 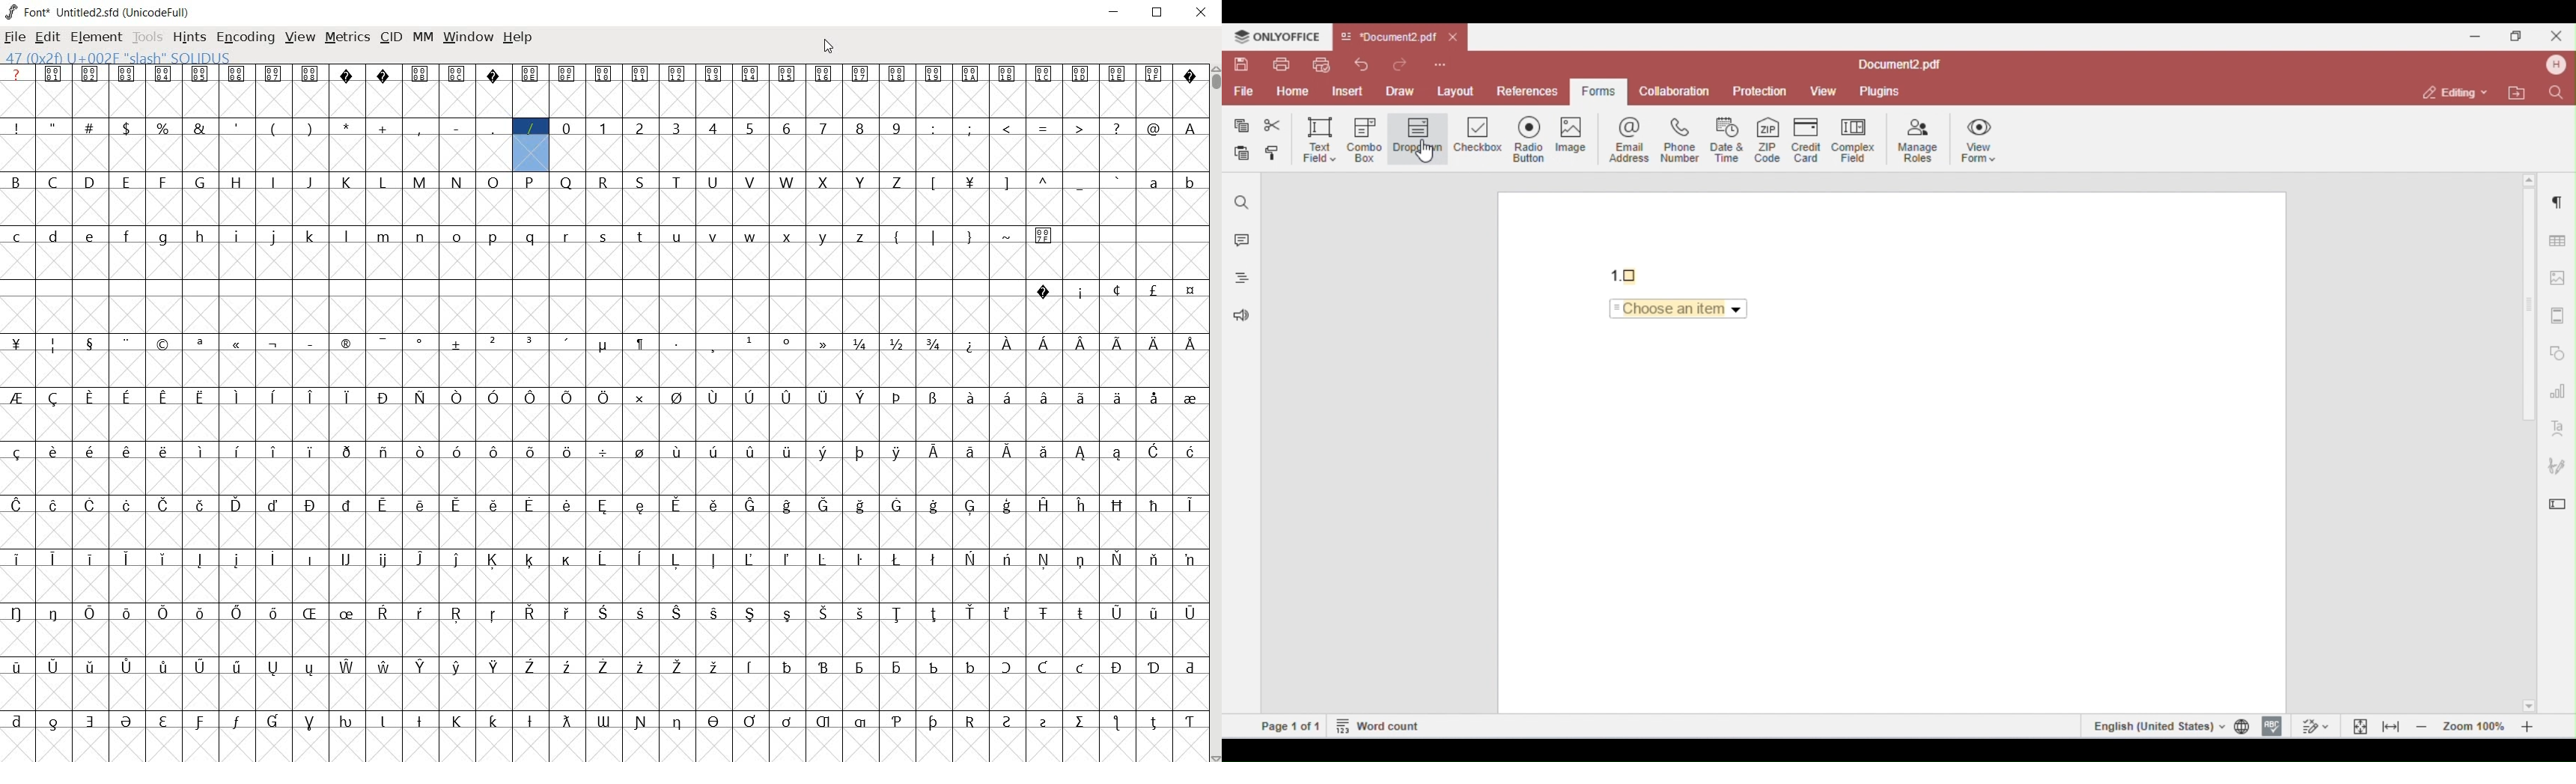 What do you see at coordinates (16, 344) in the screenshot?
I see `glyph` at bounding box center [16, 344].